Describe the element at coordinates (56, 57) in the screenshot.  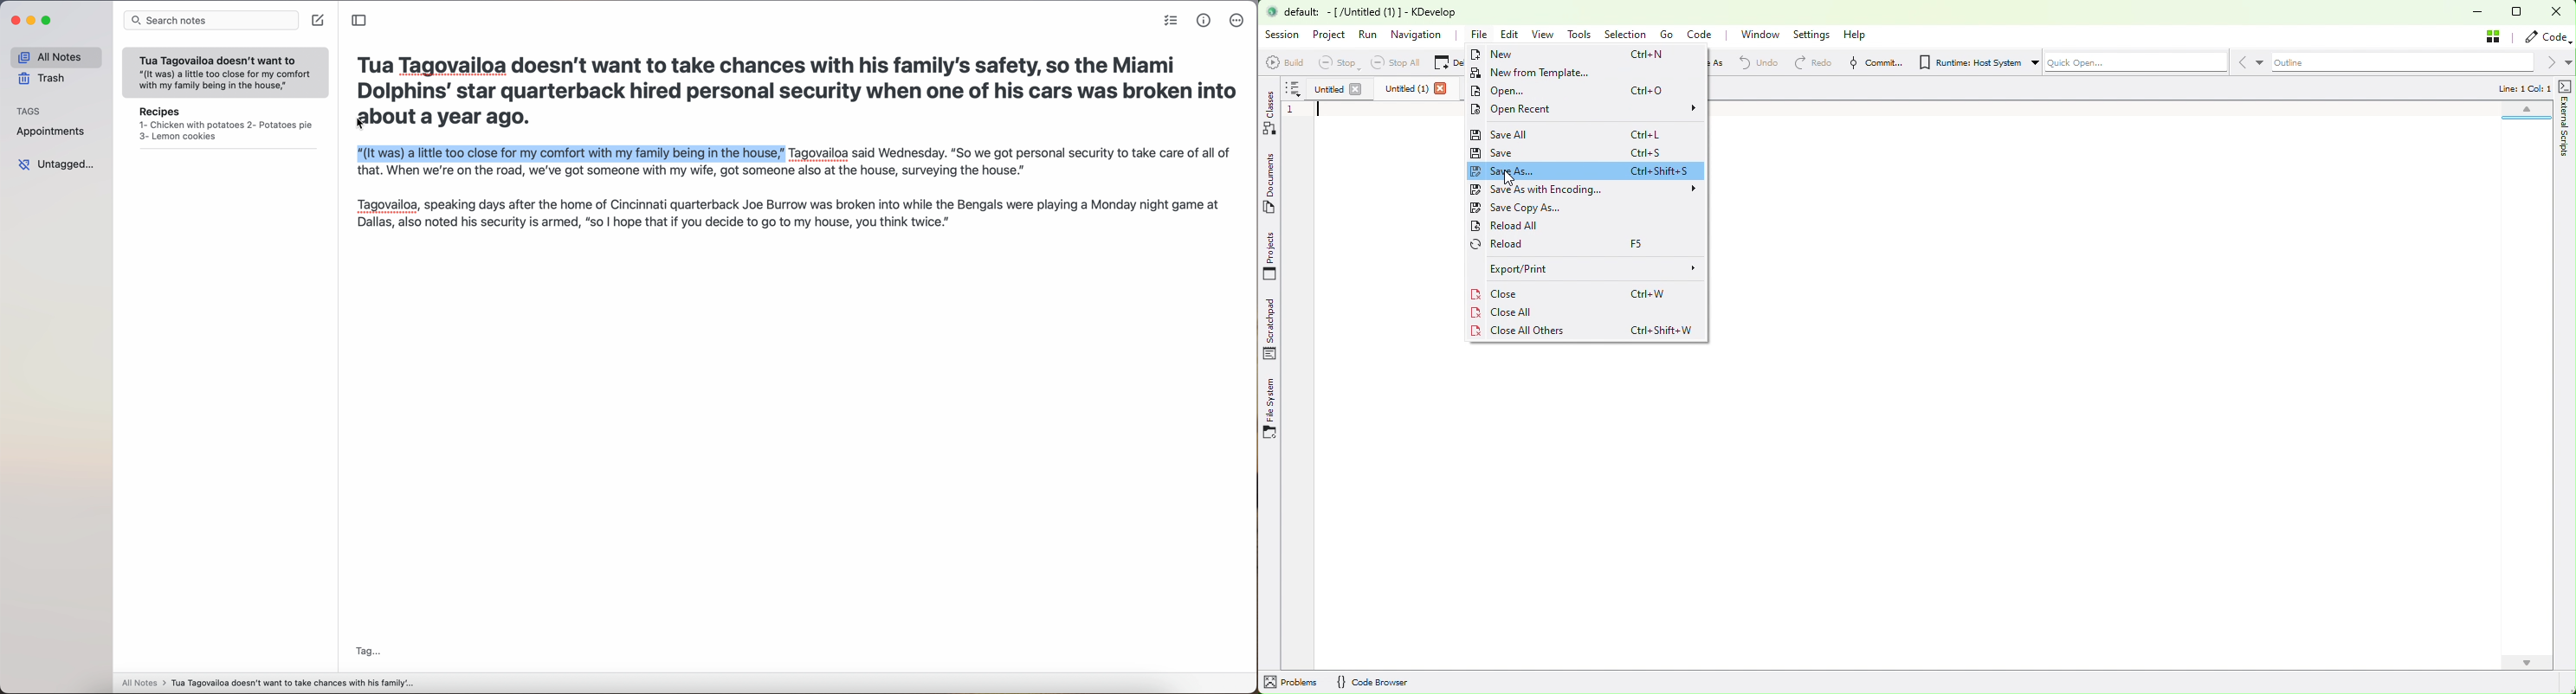
I see `all notes` at that location.